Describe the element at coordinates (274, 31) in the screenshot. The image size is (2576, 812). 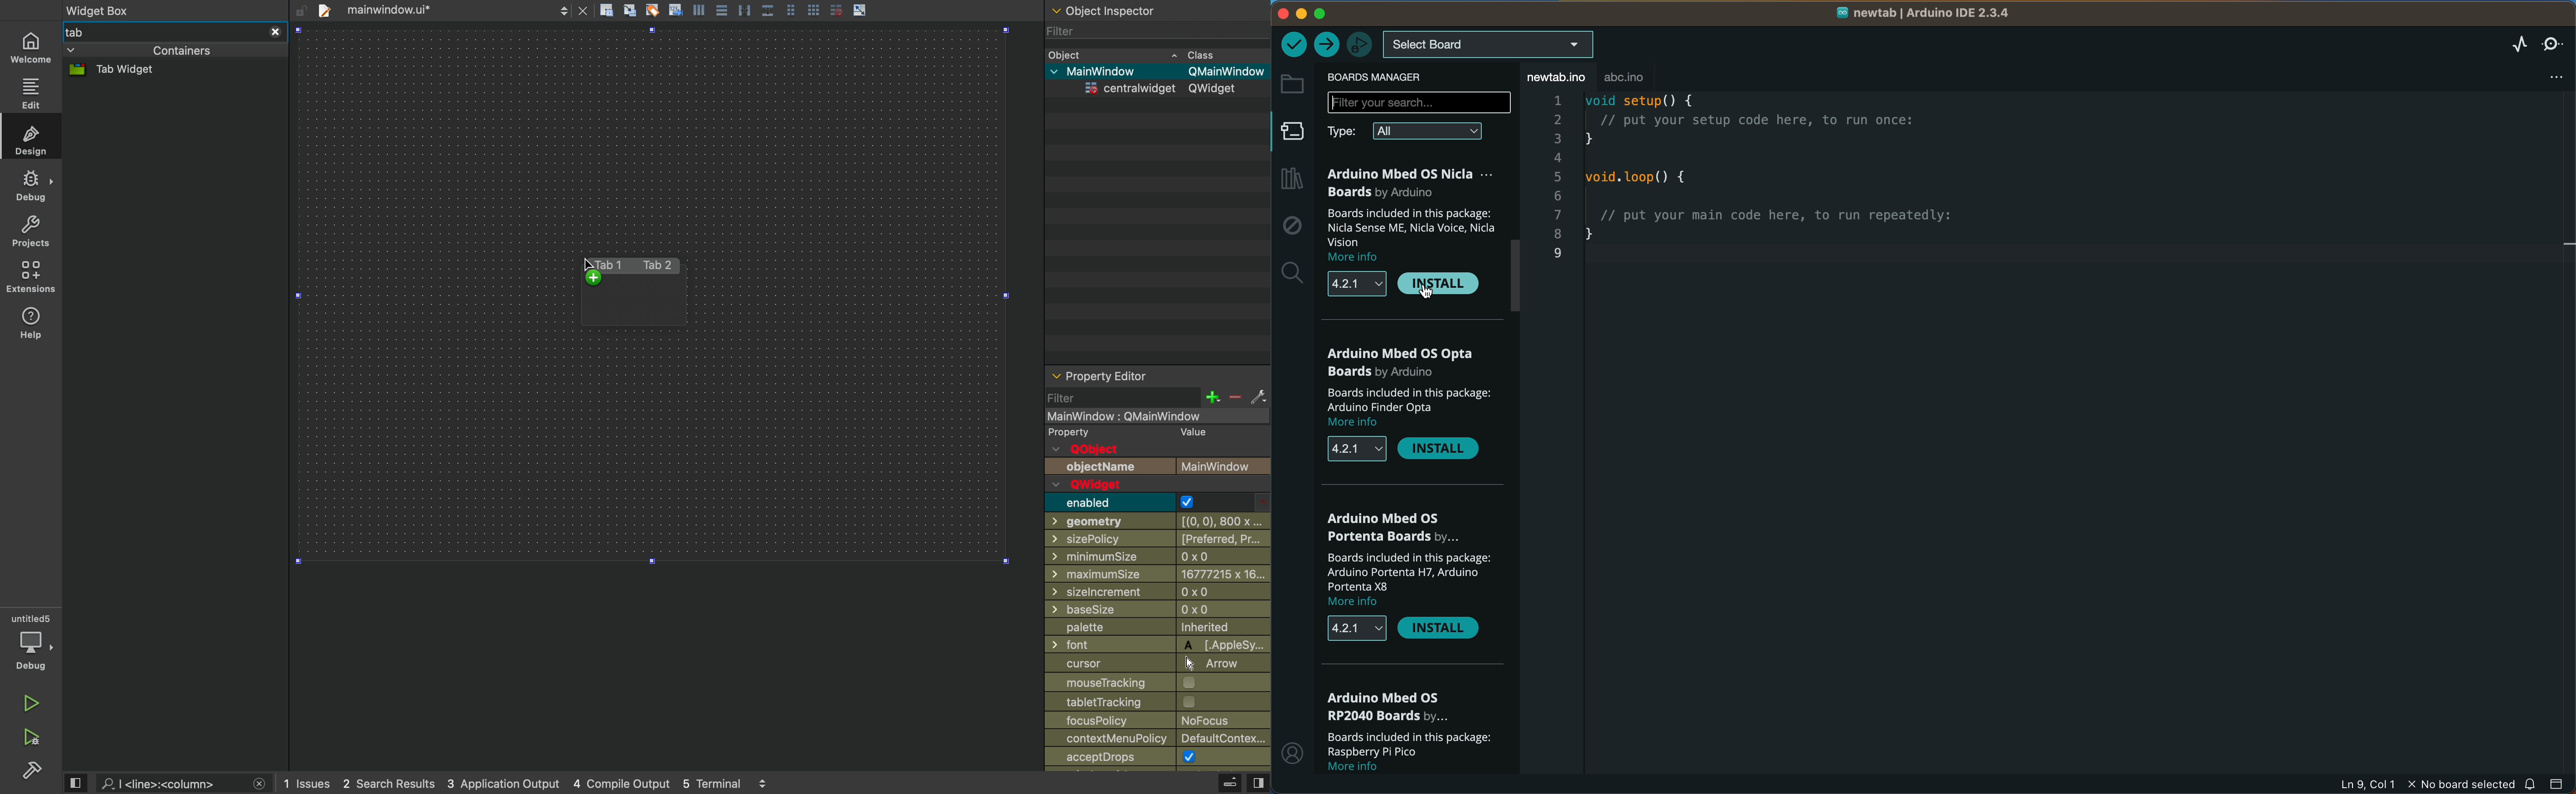
I see `close` at that location.